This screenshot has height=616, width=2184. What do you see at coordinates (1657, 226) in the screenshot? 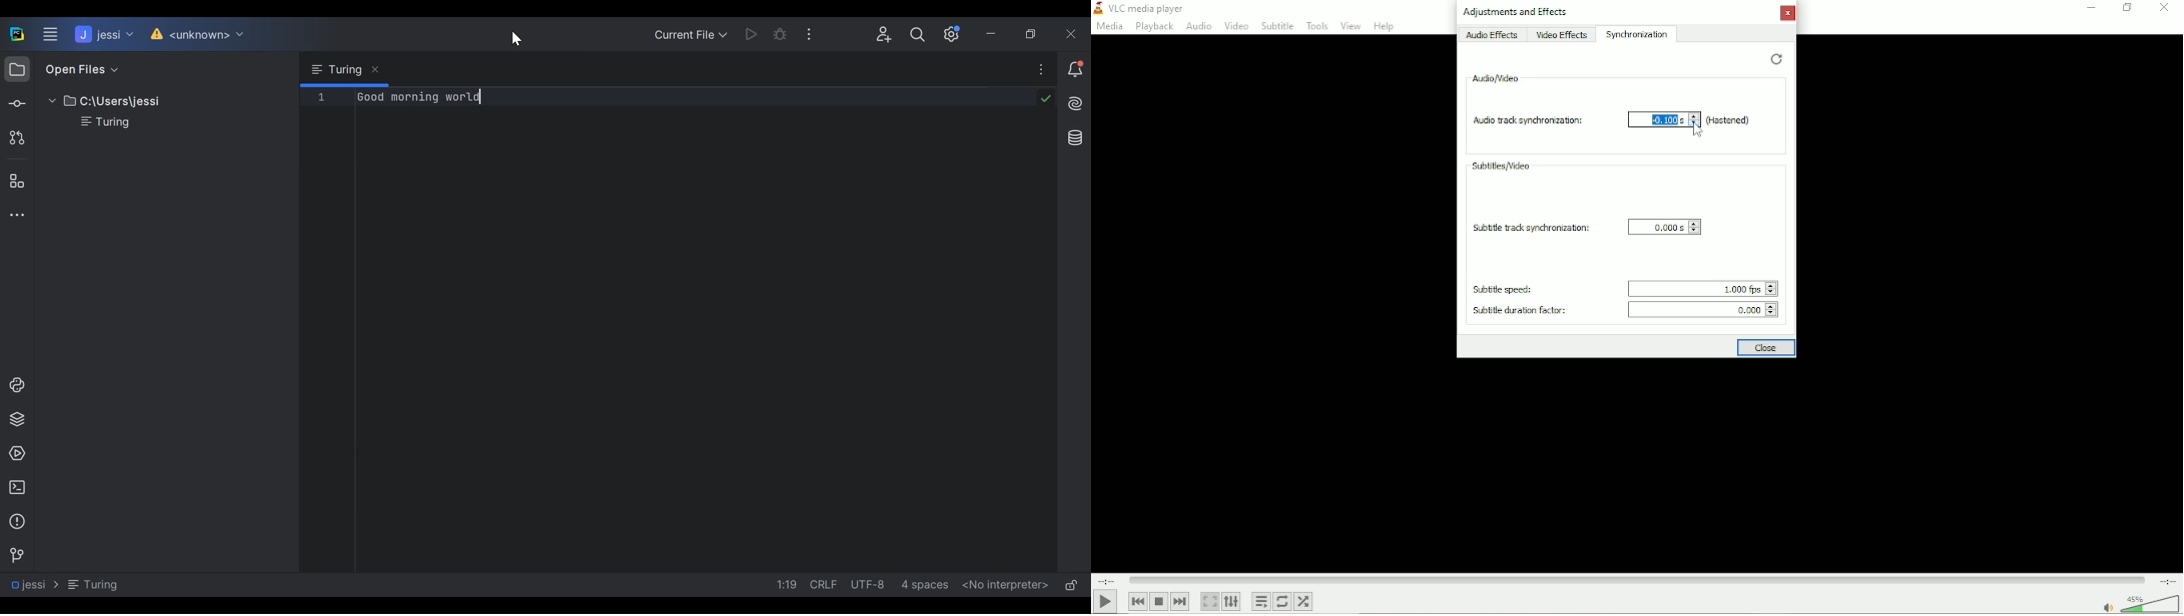
I see `set Subtitle track synchronization` at bounding box center [1657, 226].